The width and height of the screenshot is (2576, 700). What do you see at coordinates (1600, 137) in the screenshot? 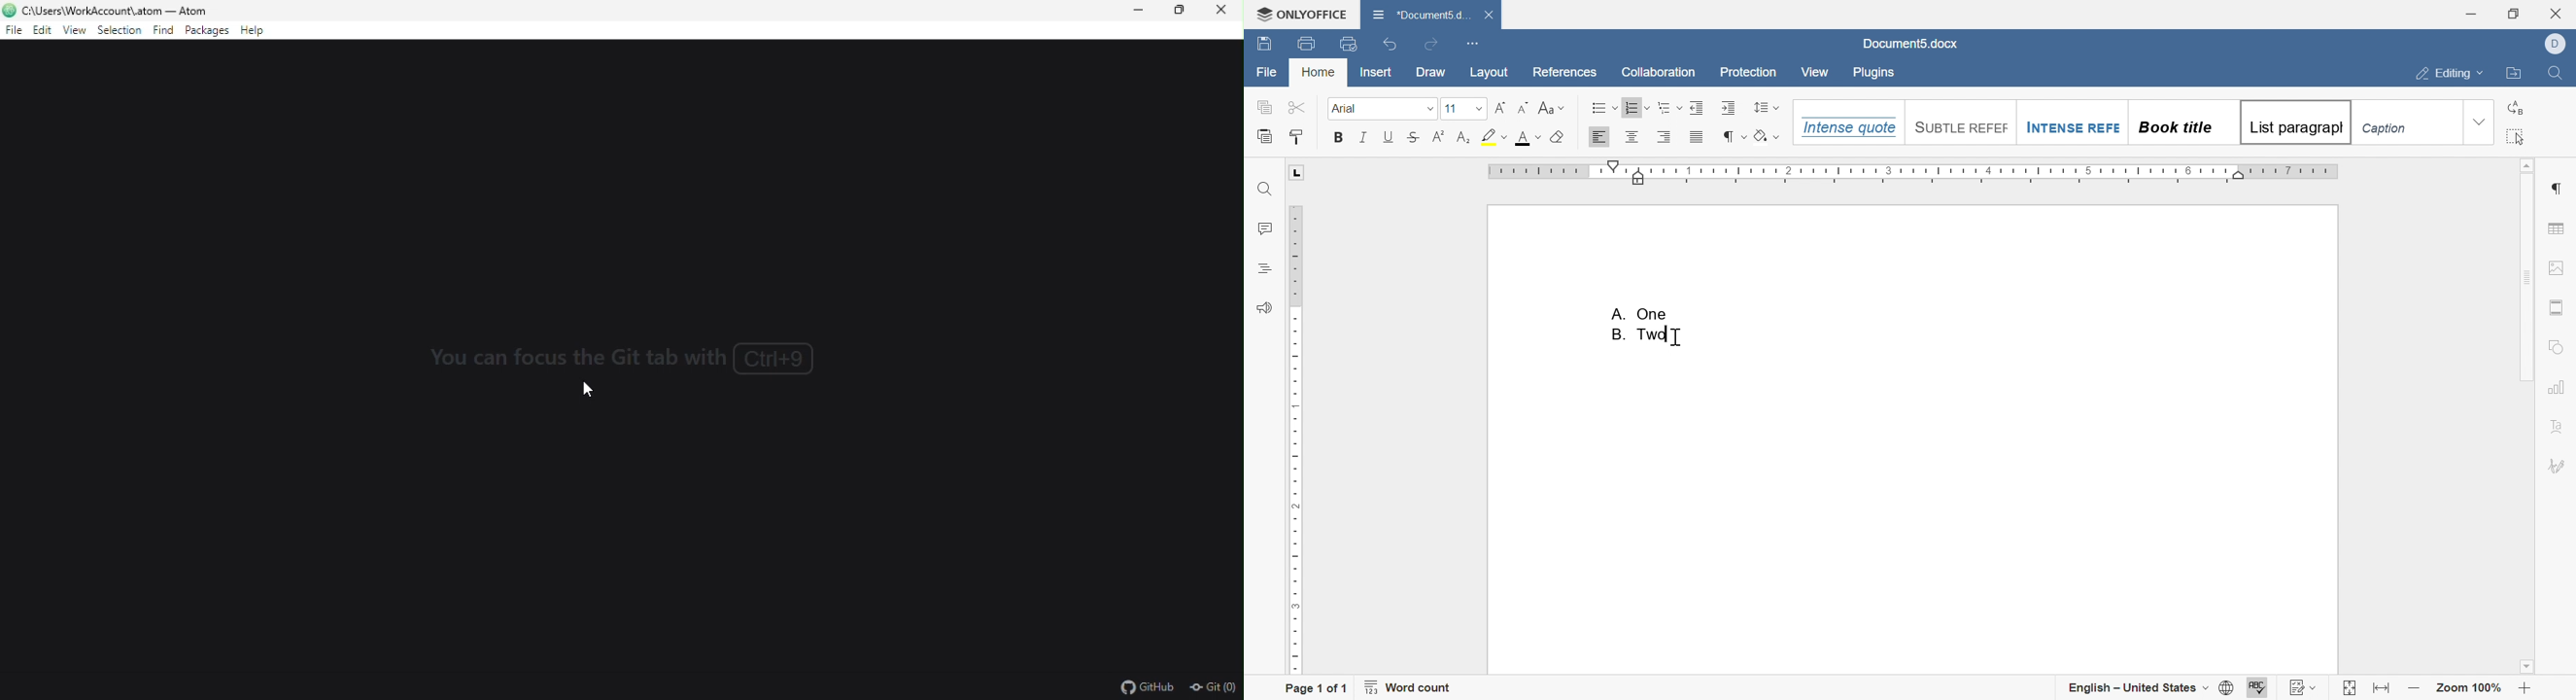
I see `Align Left` at bounding box center [1600, 137].